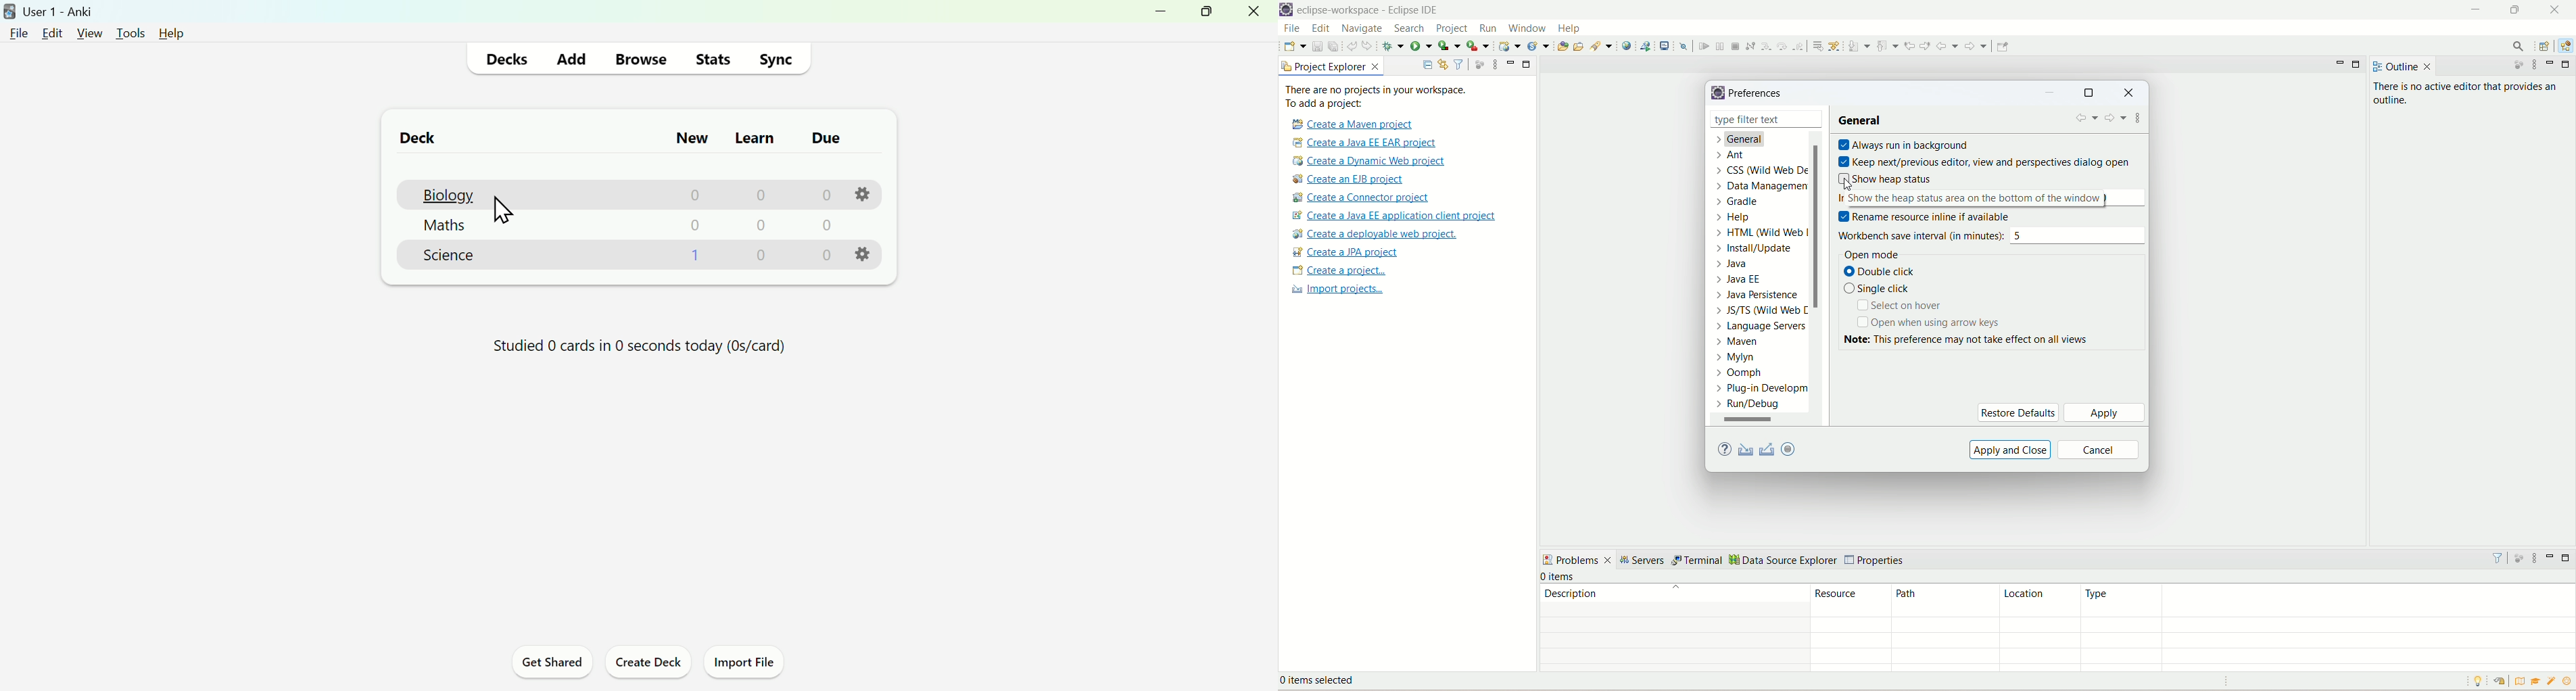 The height and width of the screenshot is (700, 2576). Describe the element at coordinates (1427, 66) in the screenshot. I see `collapse all` at that location.